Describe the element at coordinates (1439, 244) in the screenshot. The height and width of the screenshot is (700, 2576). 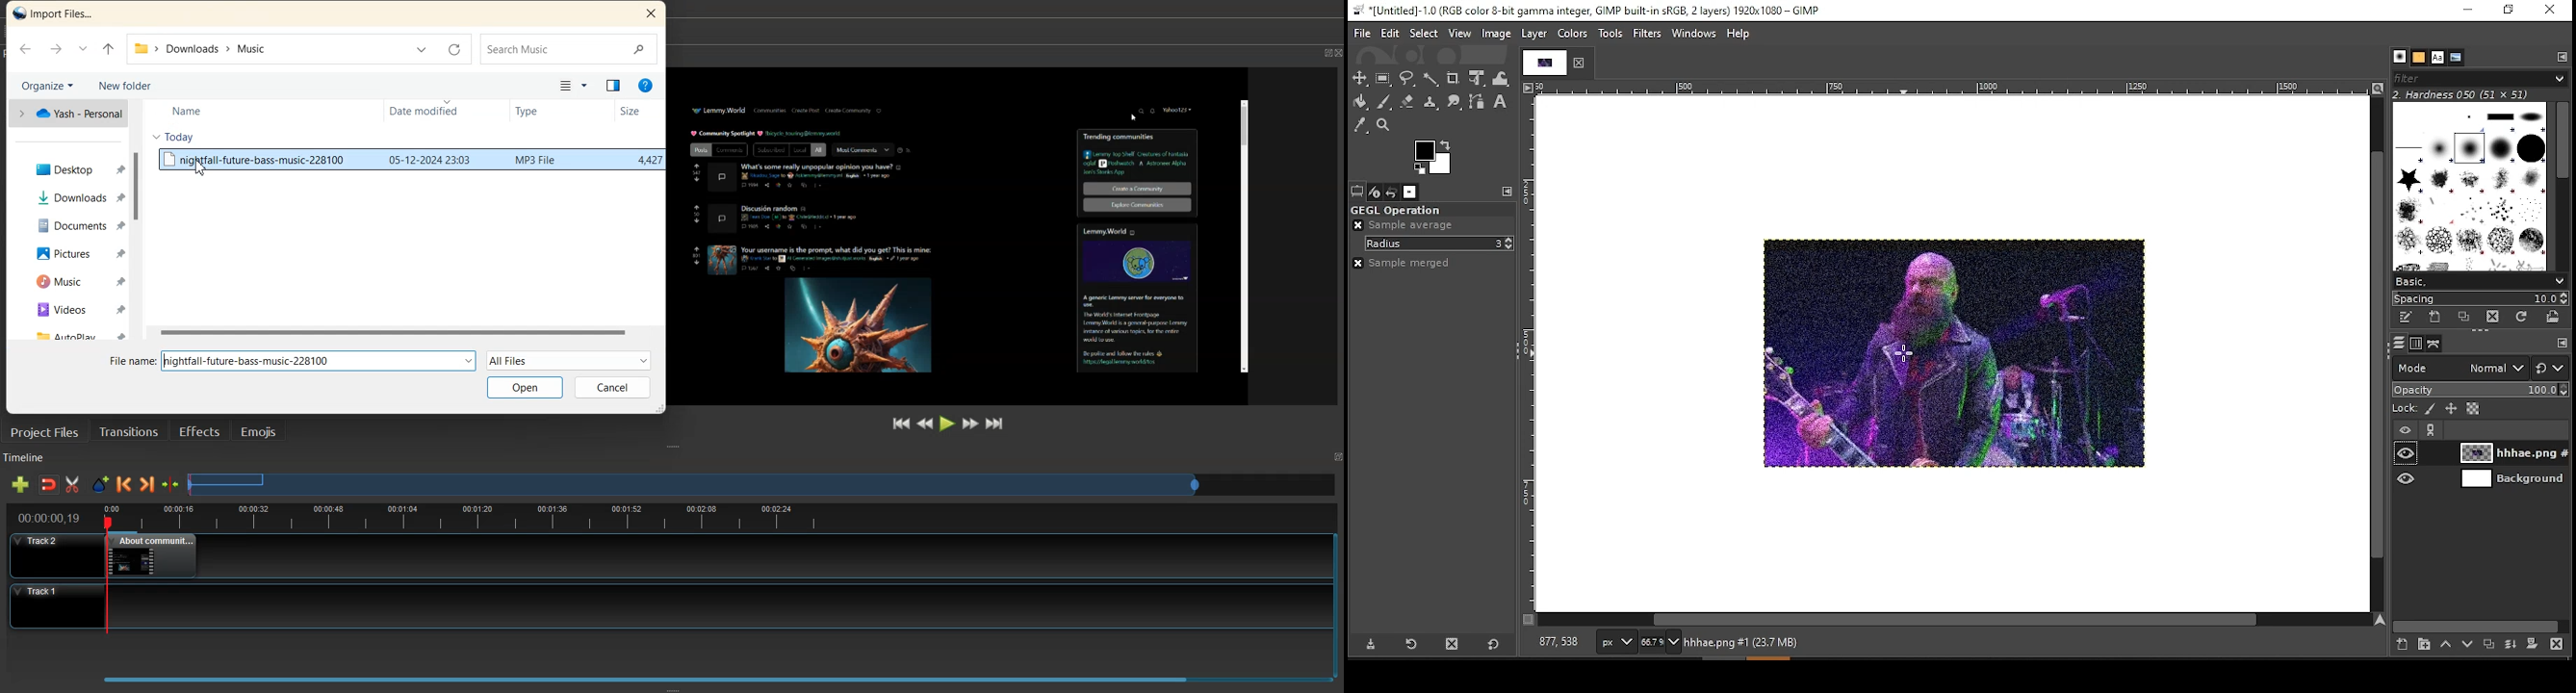
I see `radius` at that location.